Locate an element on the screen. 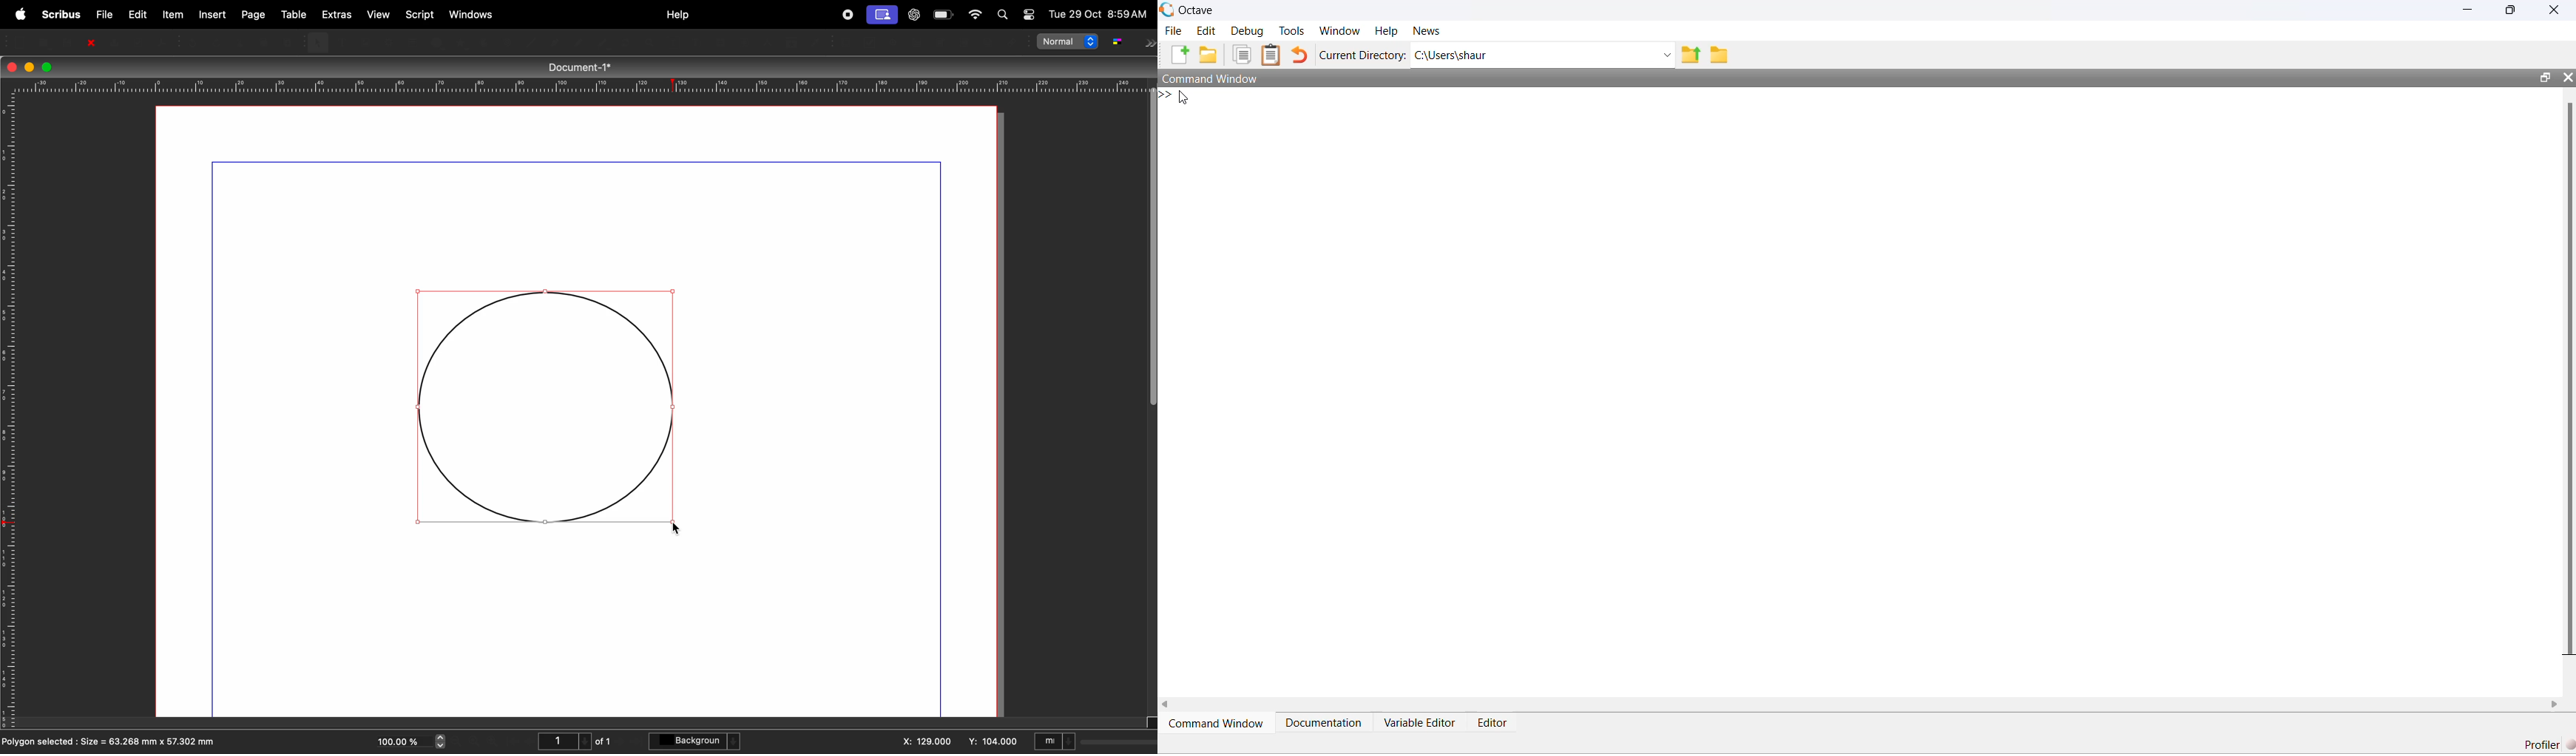 The height and width of the screenshot is (756, 2576). Tue 29 Oct 8:59AM is located at coordinates (1098, 15).